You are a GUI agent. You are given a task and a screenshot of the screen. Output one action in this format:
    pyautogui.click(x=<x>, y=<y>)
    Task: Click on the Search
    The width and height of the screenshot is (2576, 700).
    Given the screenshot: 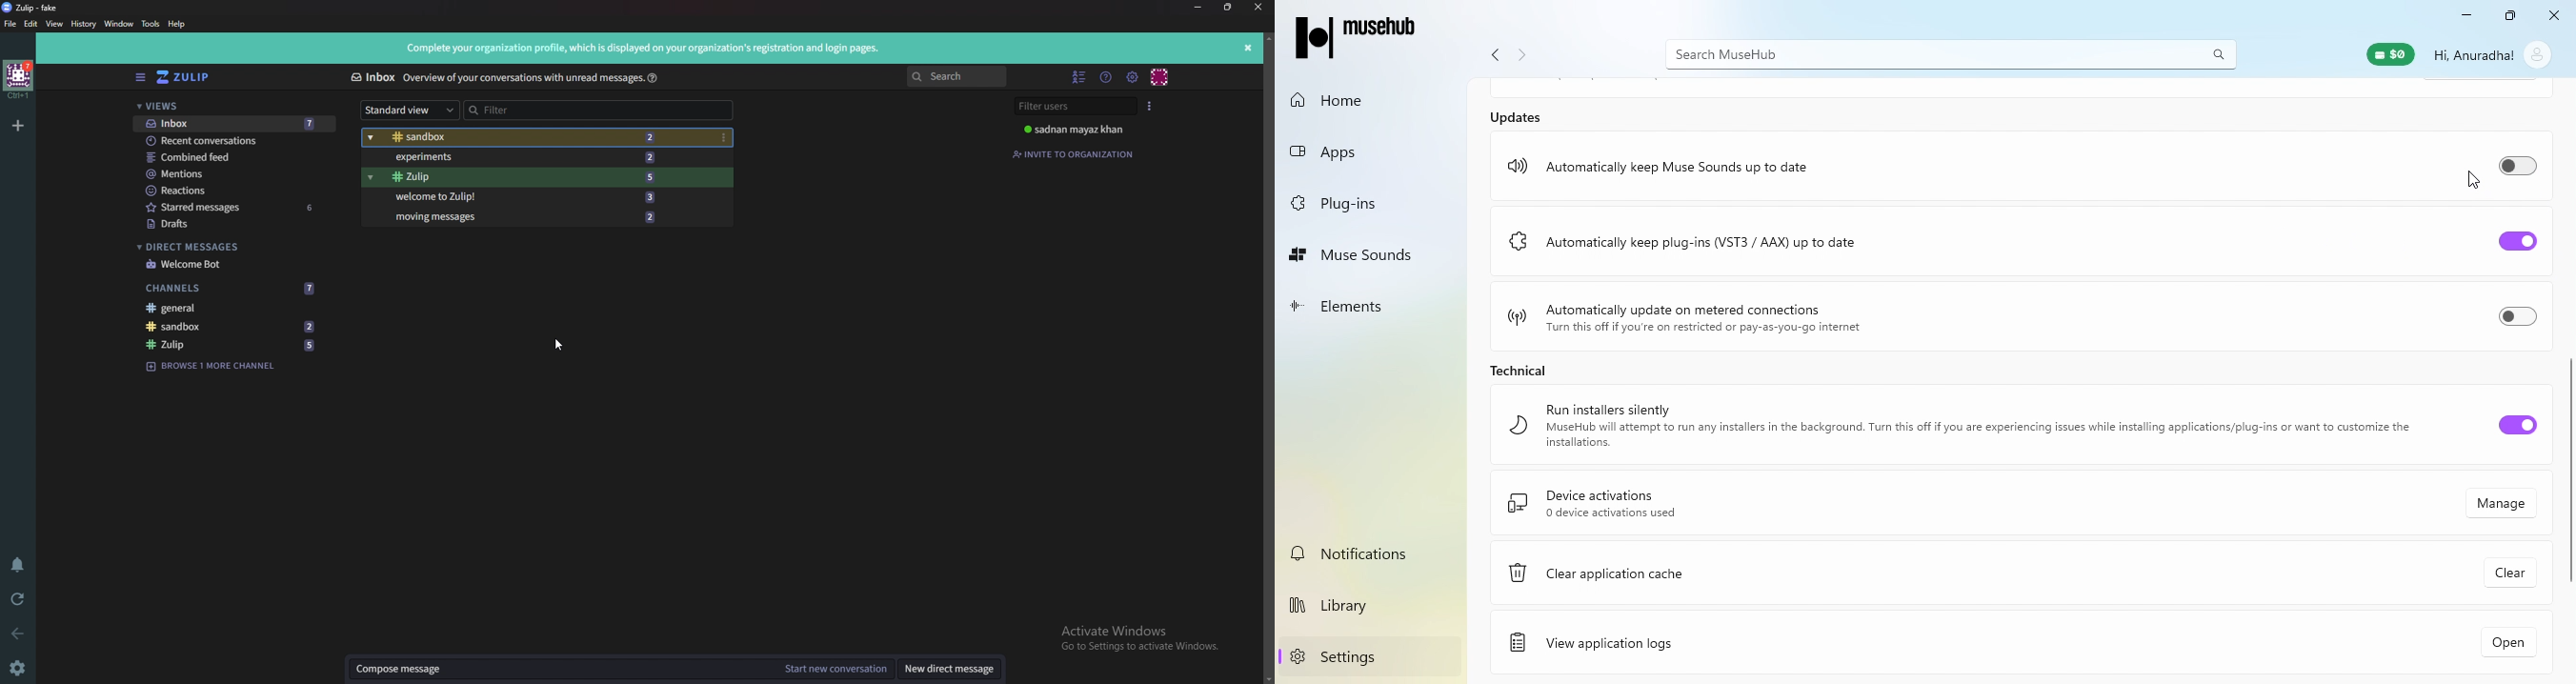 What is the action you would take?
    pyautogui.click(x=957, y=77)
    